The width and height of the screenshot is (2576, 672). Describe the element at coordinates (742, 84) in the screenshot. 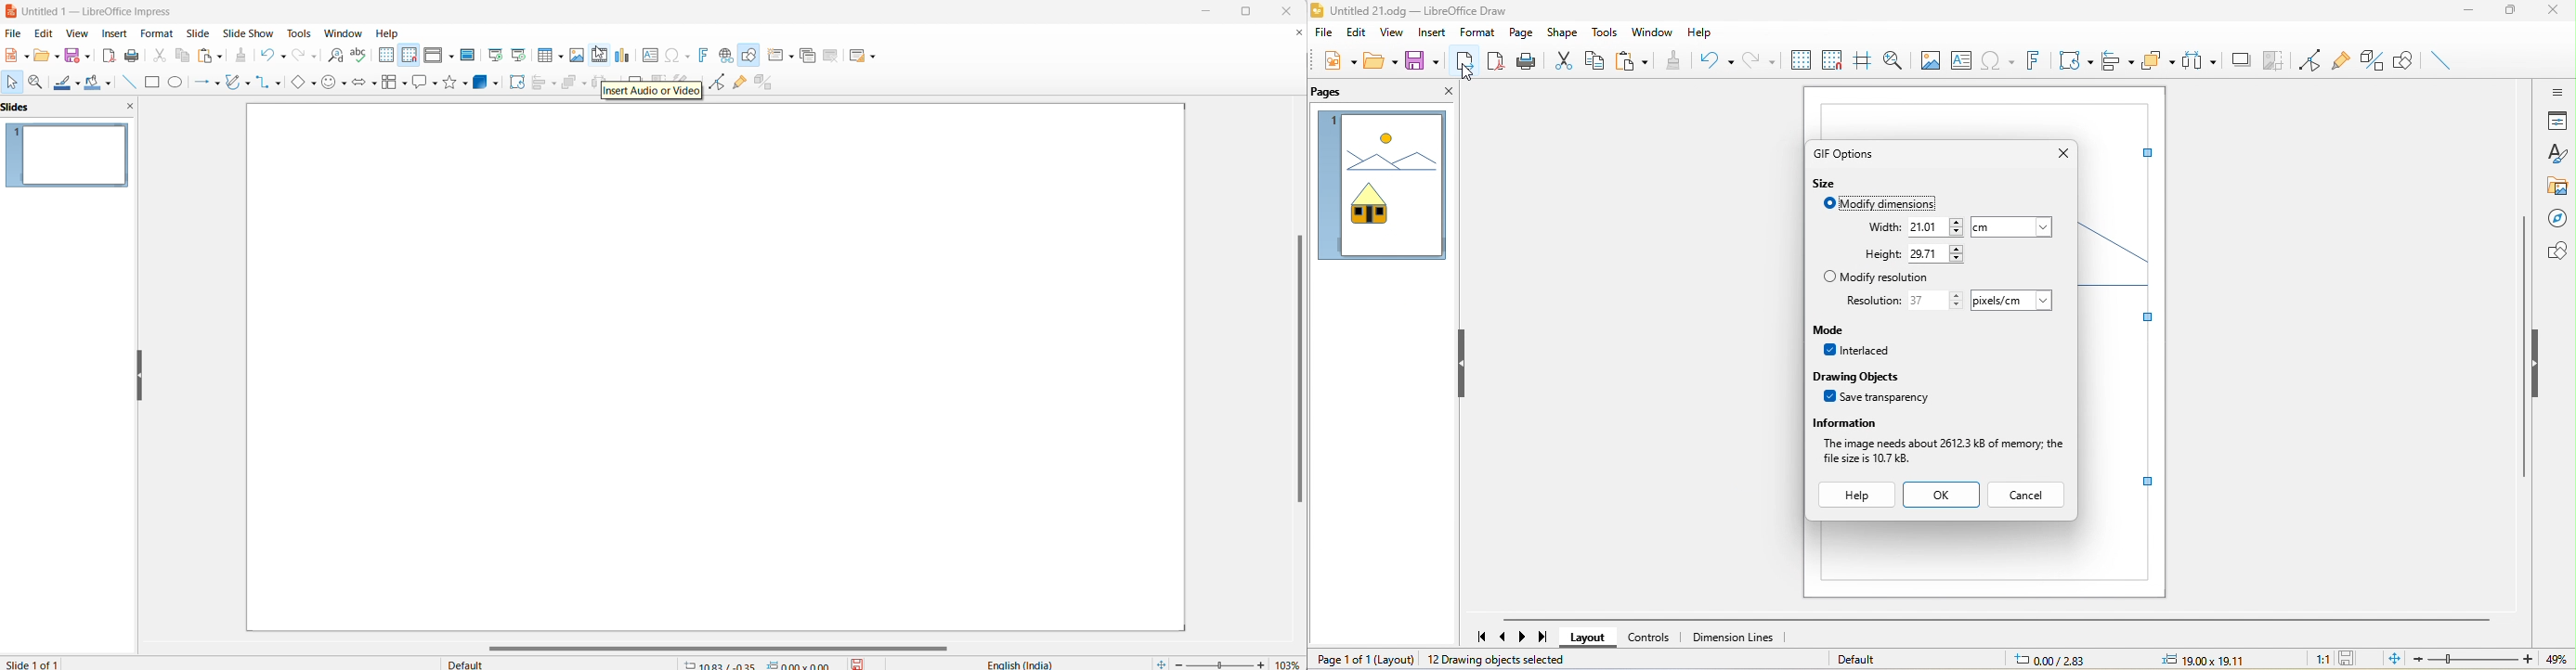

I see `show gluepoint function` at that location.